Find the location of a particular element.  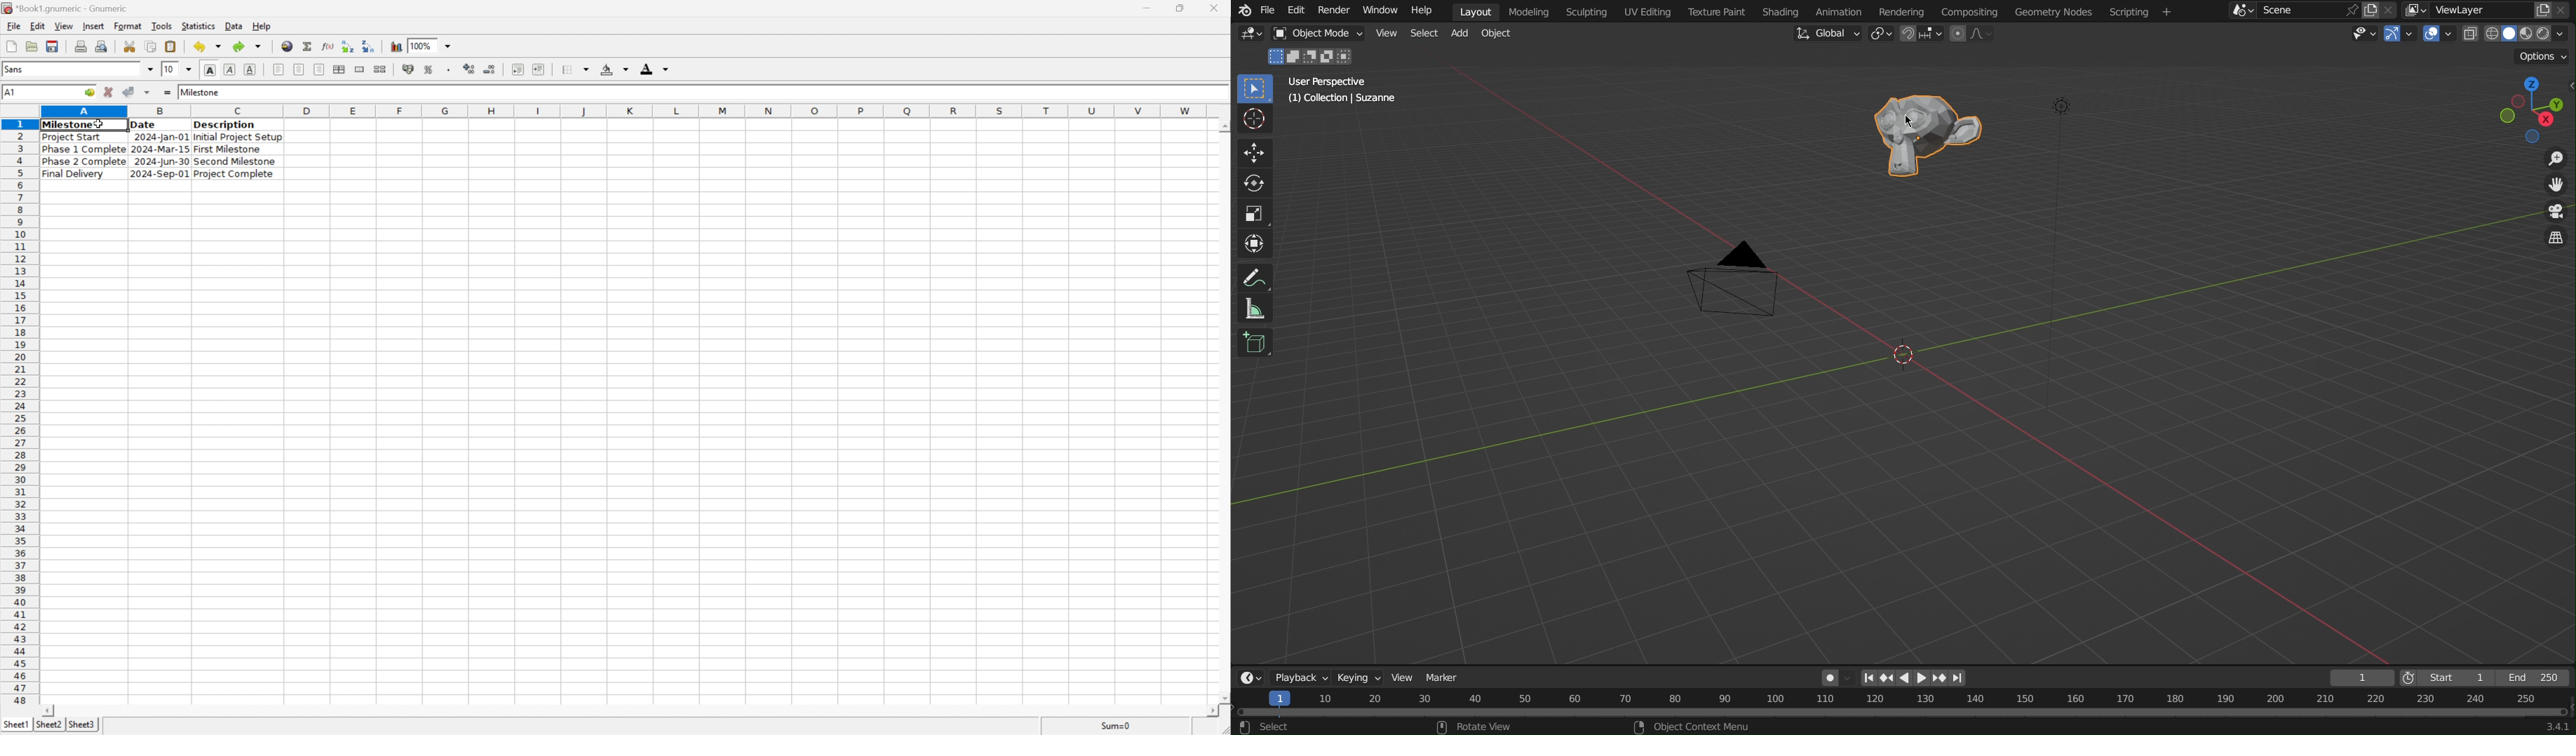

statistics is located at coordinates (200, 26).